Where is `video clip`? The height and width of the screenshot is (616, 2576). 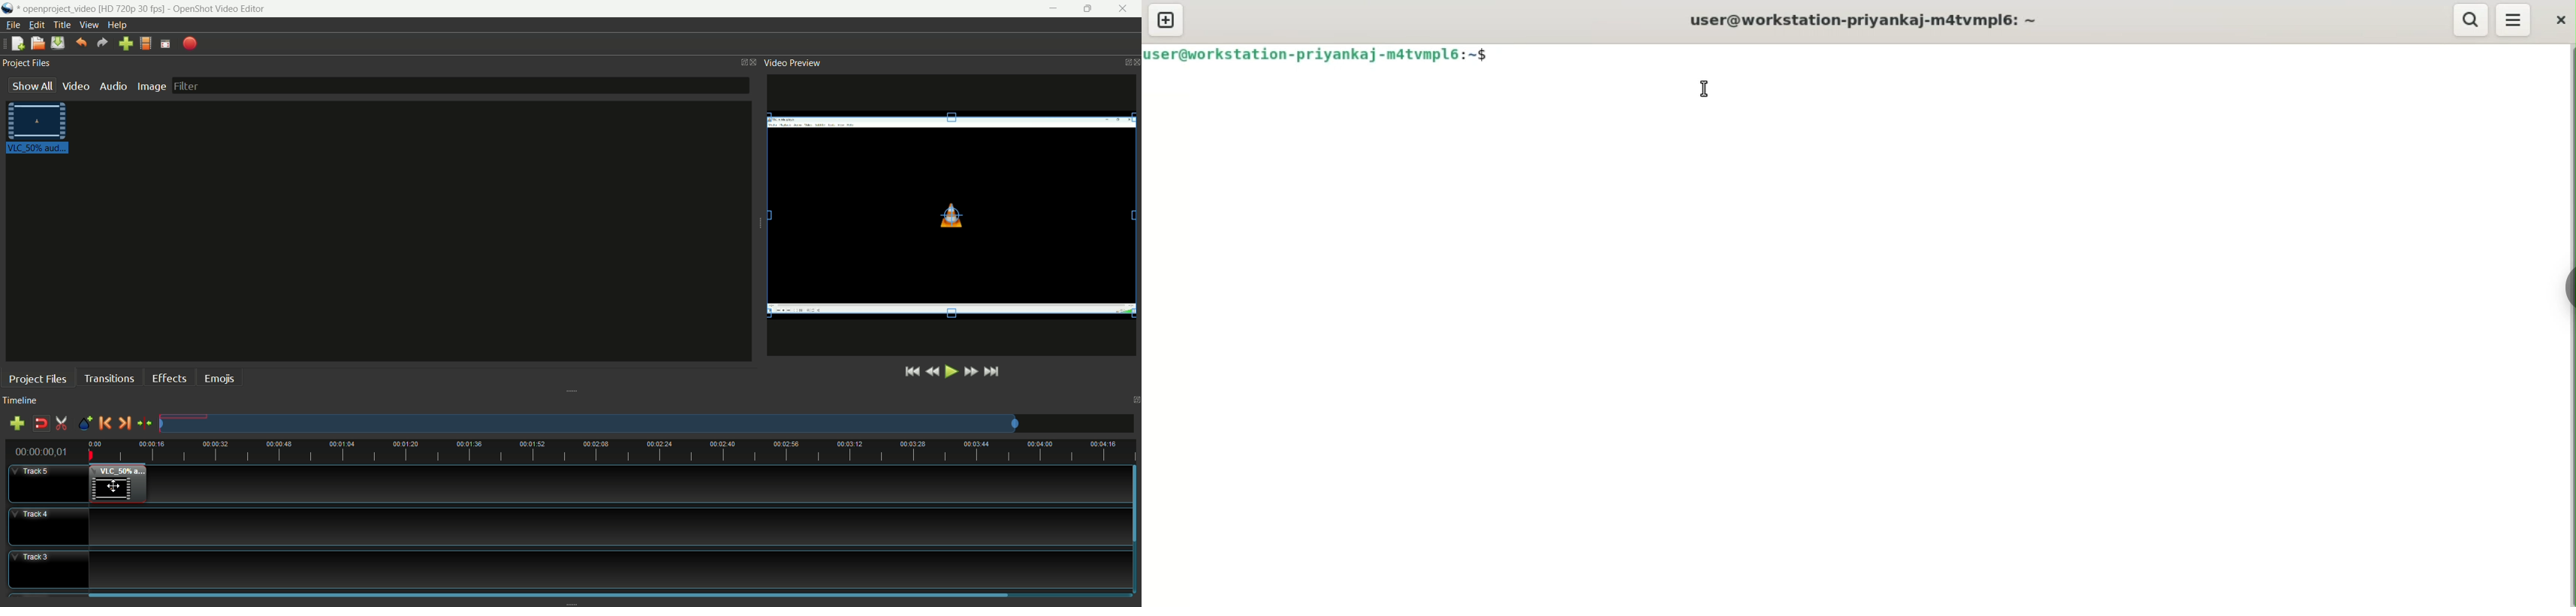 video clip is located at coordinates (117, 484).